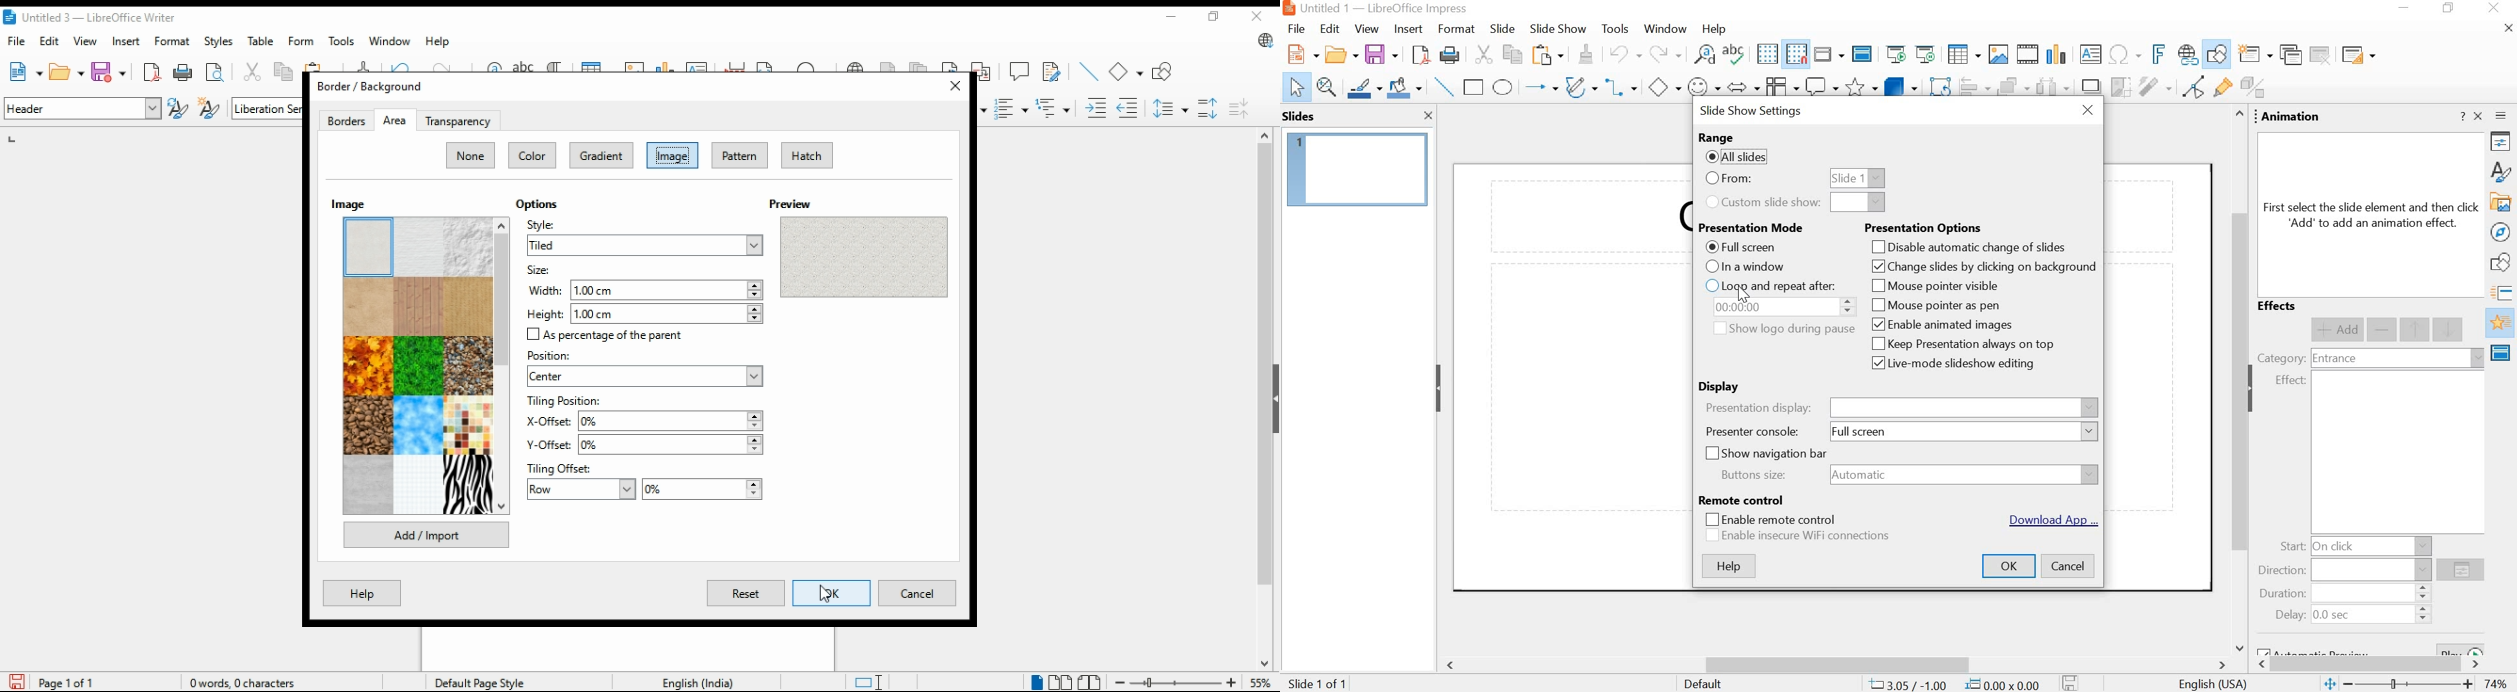 This screenshot has width=2520, height=700. What do you see at coordinates (1935, 305) in the screenshot?
I see `mouse pointer as pen` at bounding box center [1935, 305].